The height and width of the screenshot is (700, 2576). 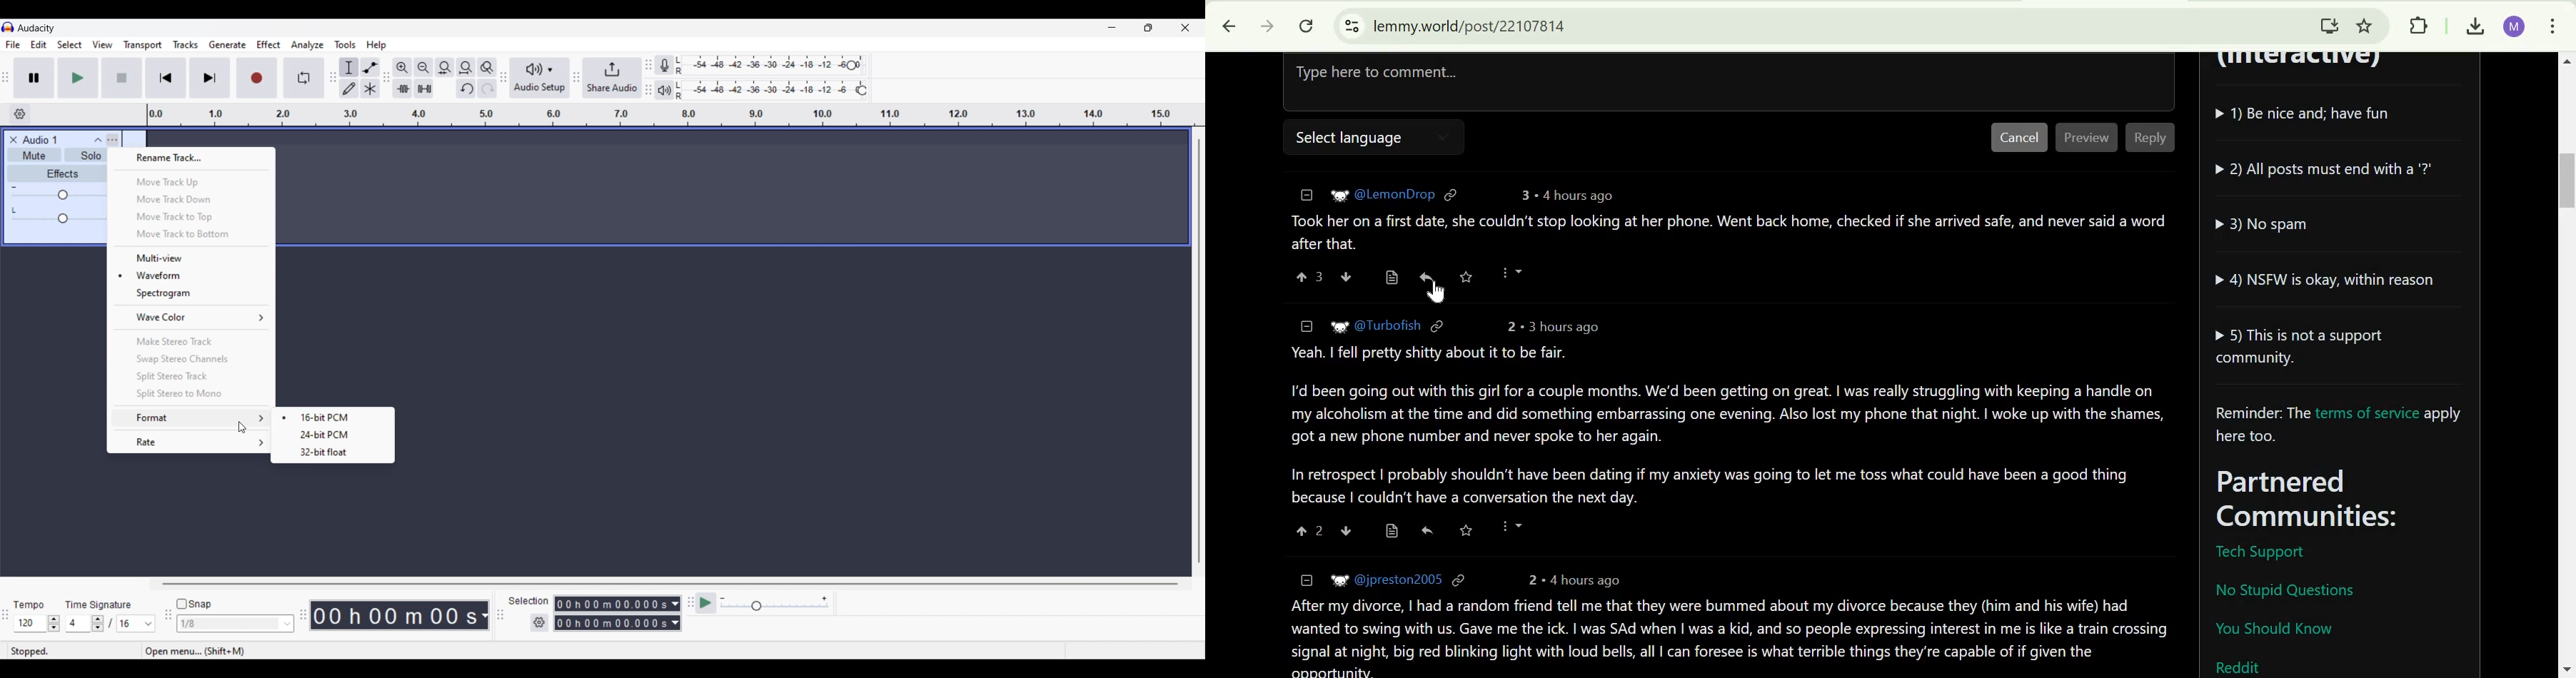 What do you see at coordinates (1345, 138) in the screenshot?
I see `Select language` at bounding box center [1345, 138].